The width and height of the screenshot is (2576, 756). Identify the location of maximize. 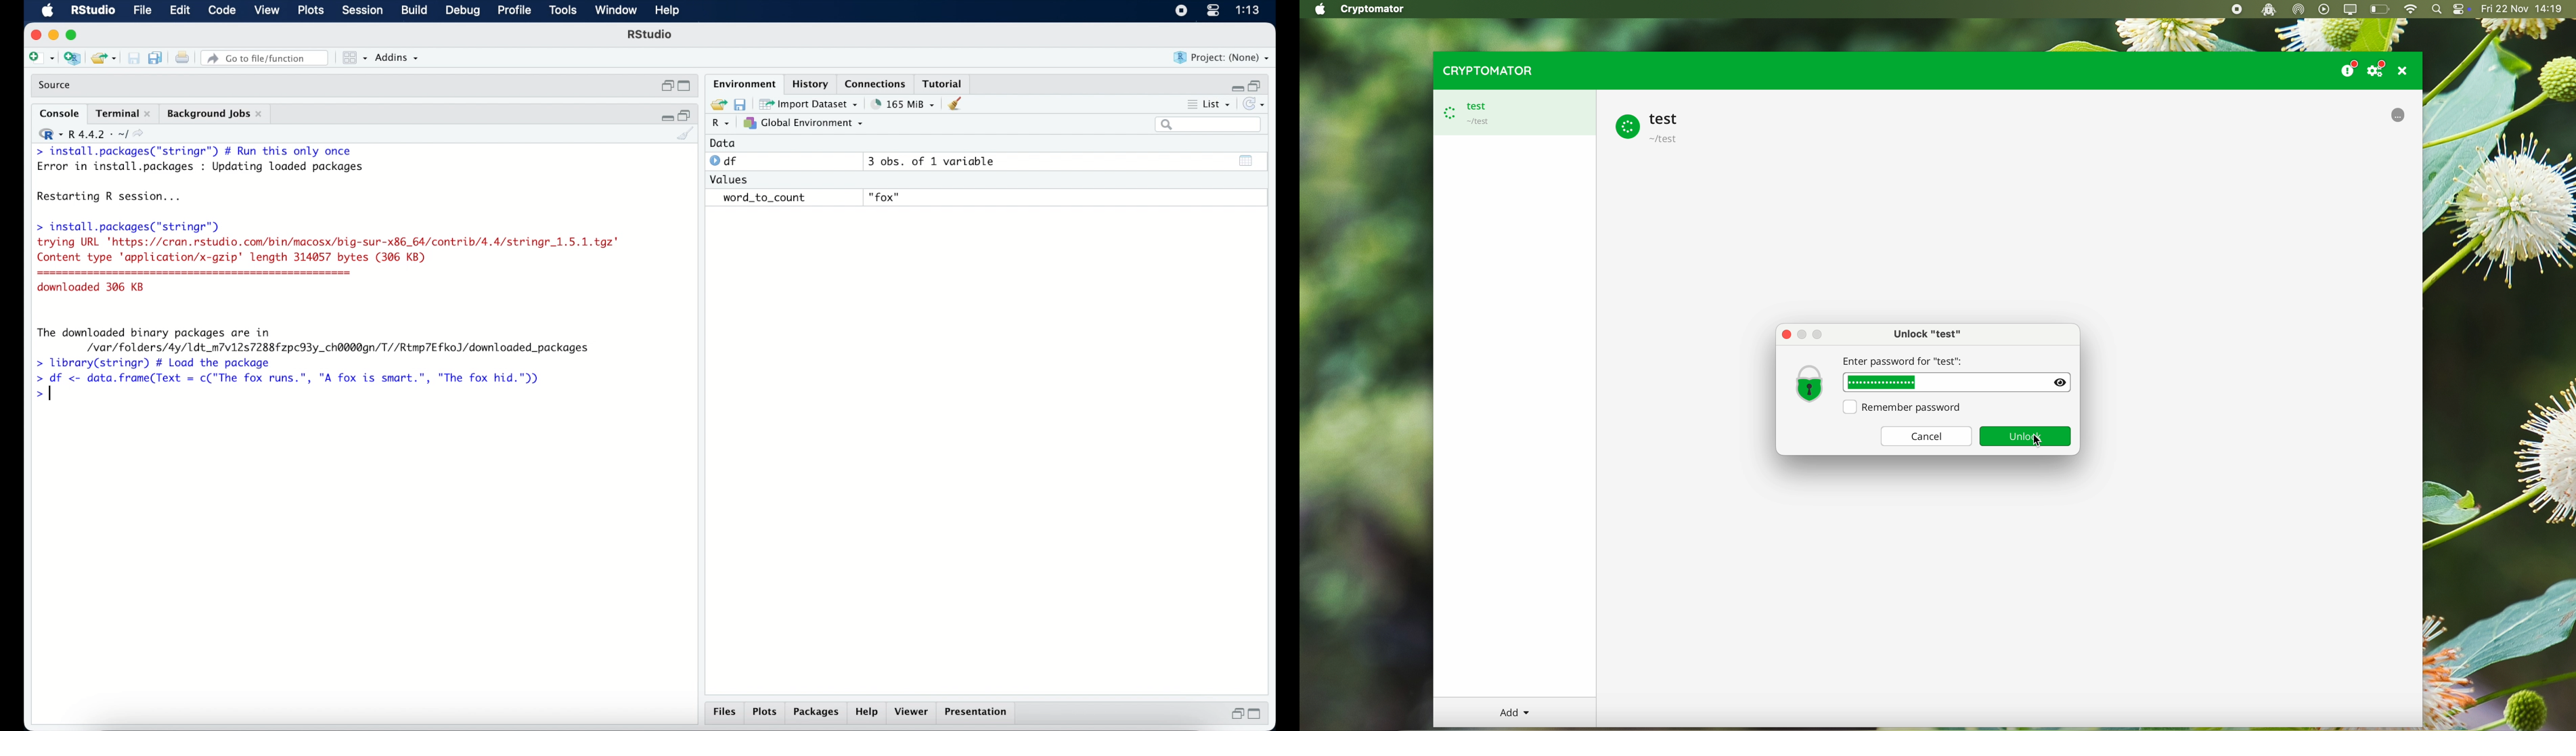
(686, 87).